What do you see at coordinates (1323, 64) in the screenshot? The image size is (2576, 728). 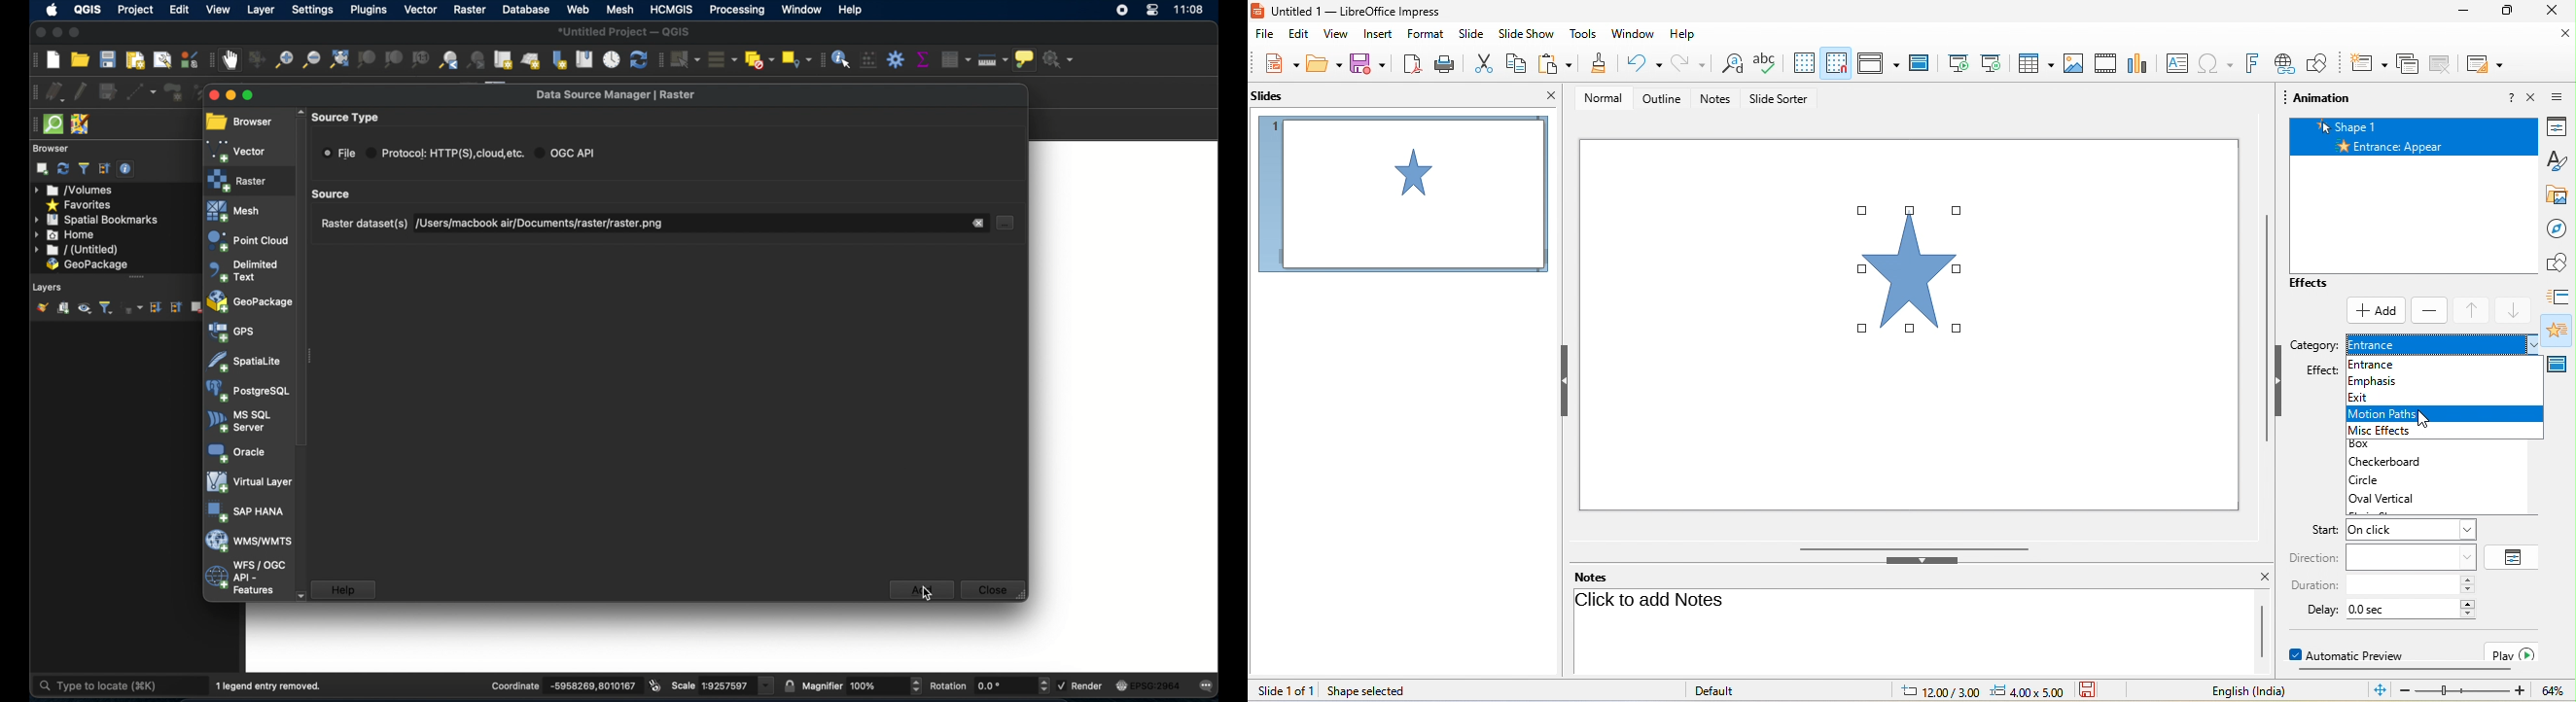 I see `open` at bounding box center [1323, 64].